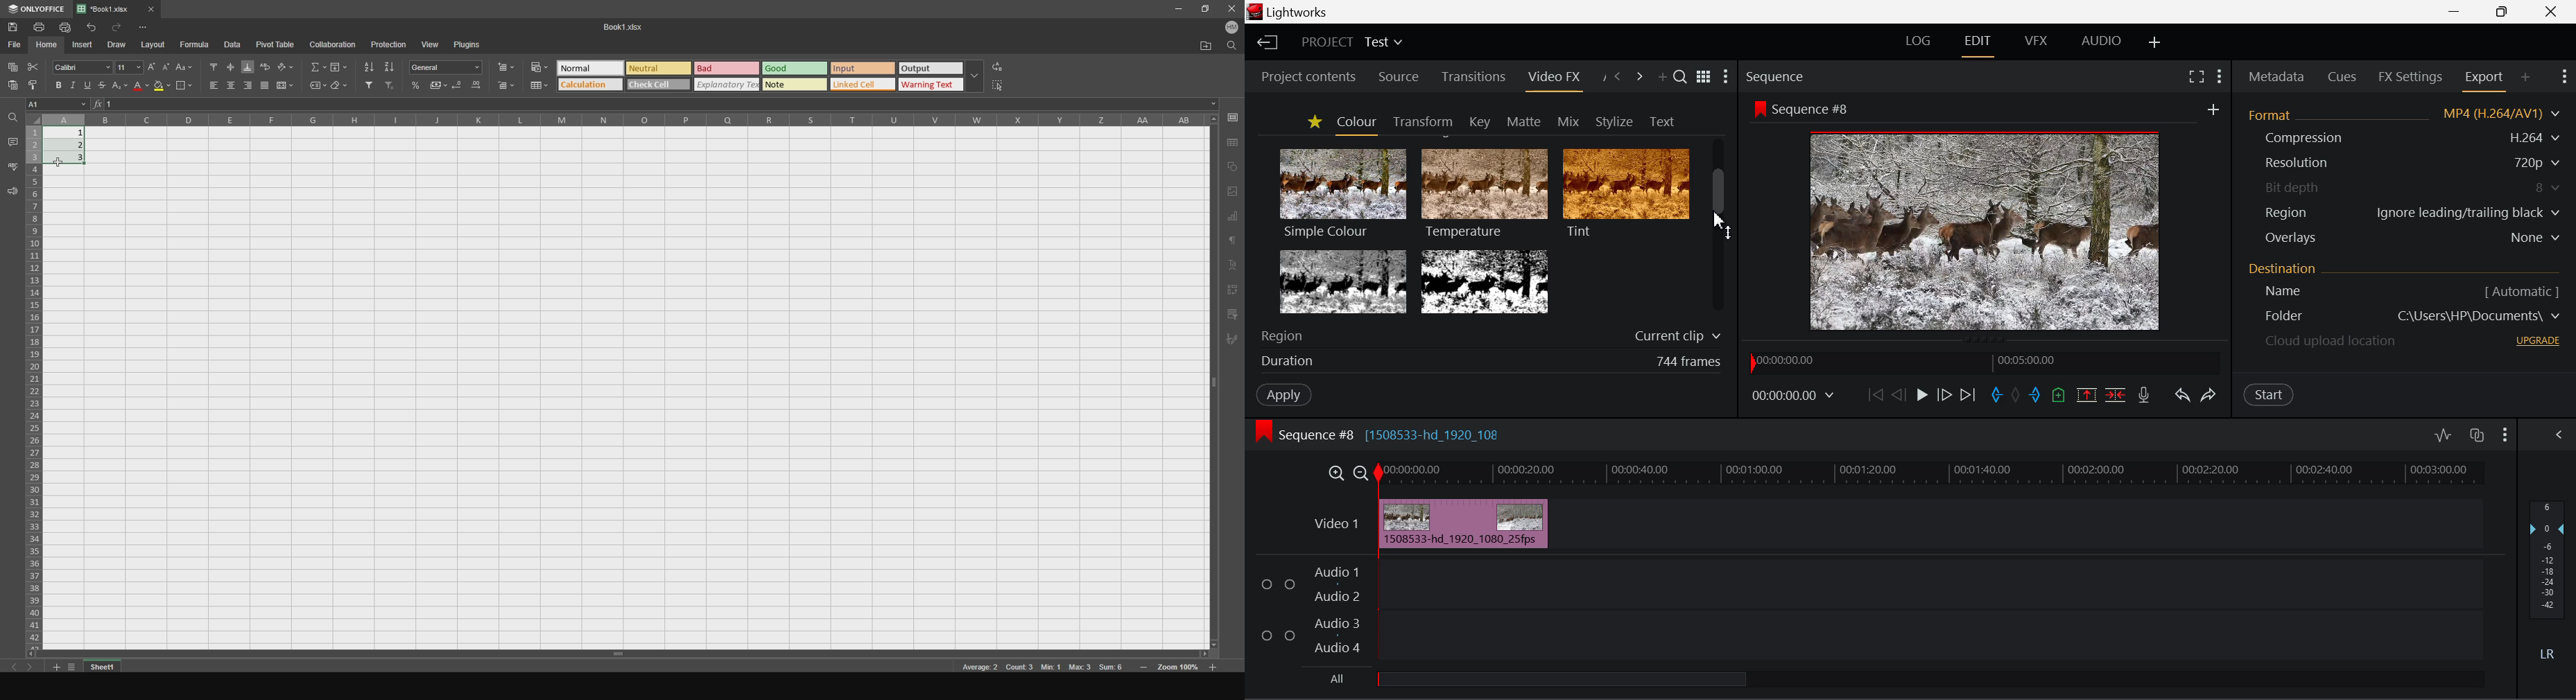 This screenshot has width=2576, height=700. Describe the element at coordinates (1562, 678) in the screenshot. I see `all Audio` at that location.